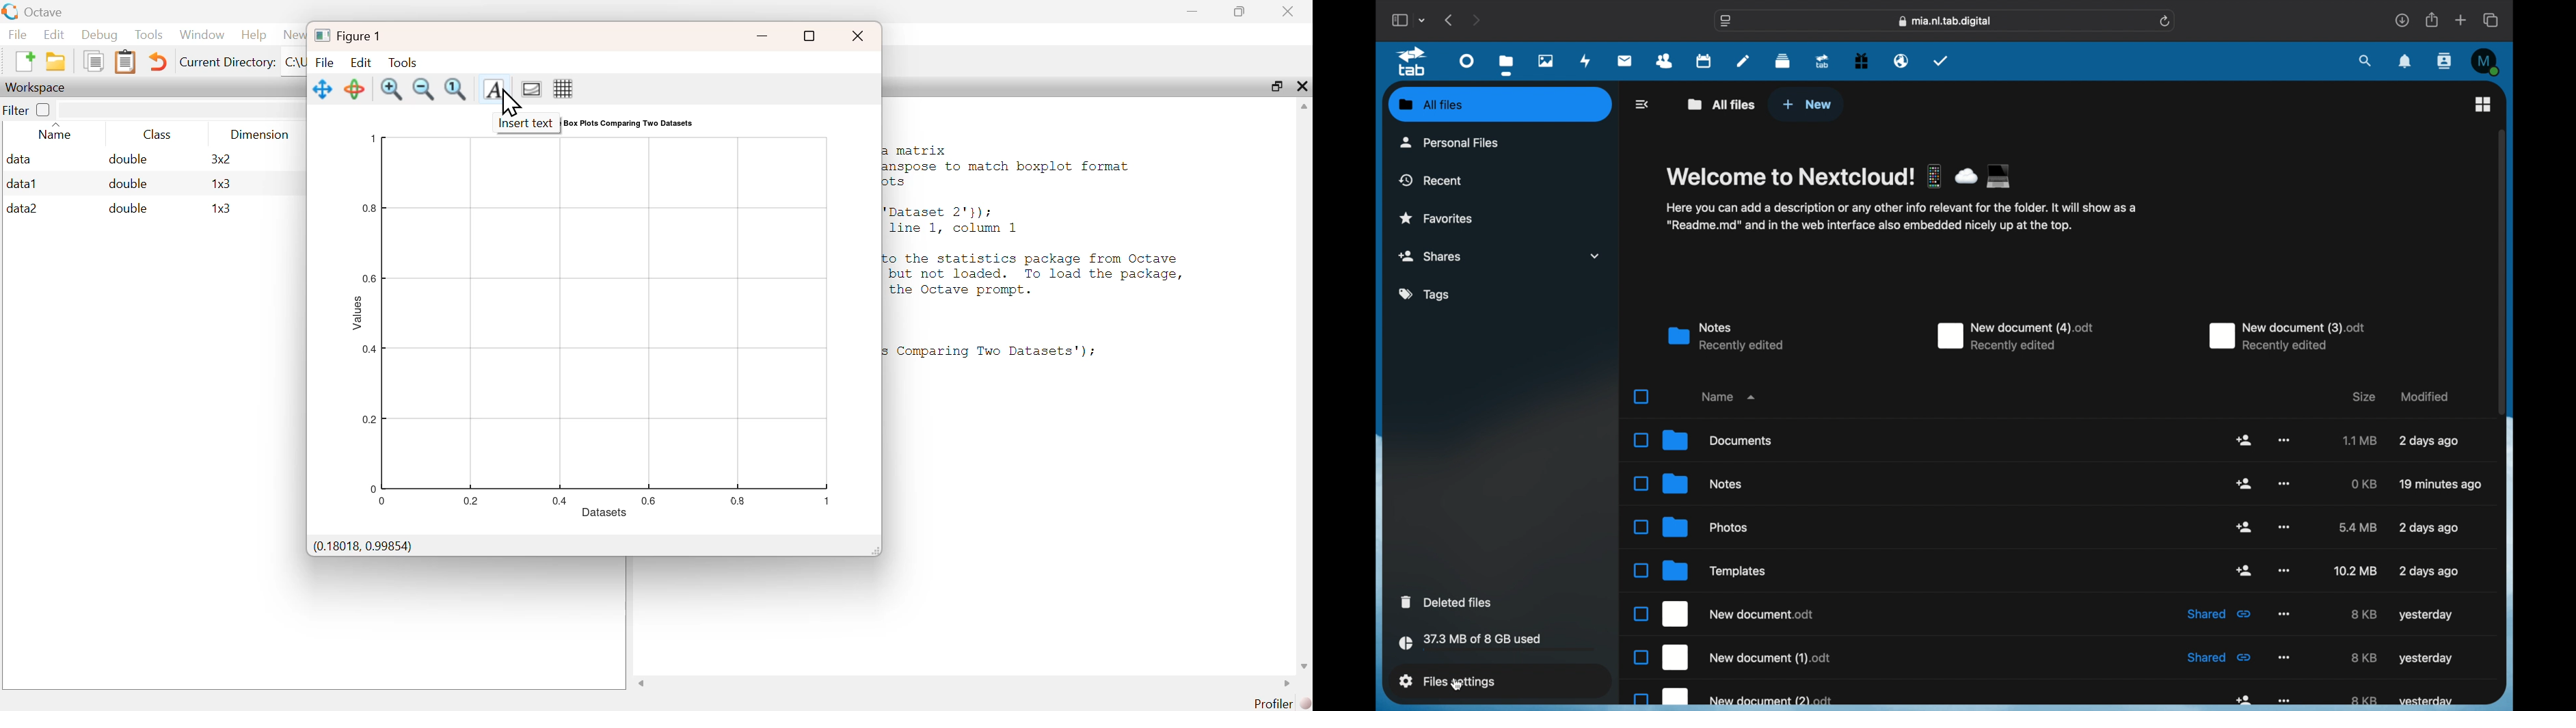  What do you see at coordinates (1734, 697) in the screenshot?
I see `new document` at bounding box center [1734, 697].